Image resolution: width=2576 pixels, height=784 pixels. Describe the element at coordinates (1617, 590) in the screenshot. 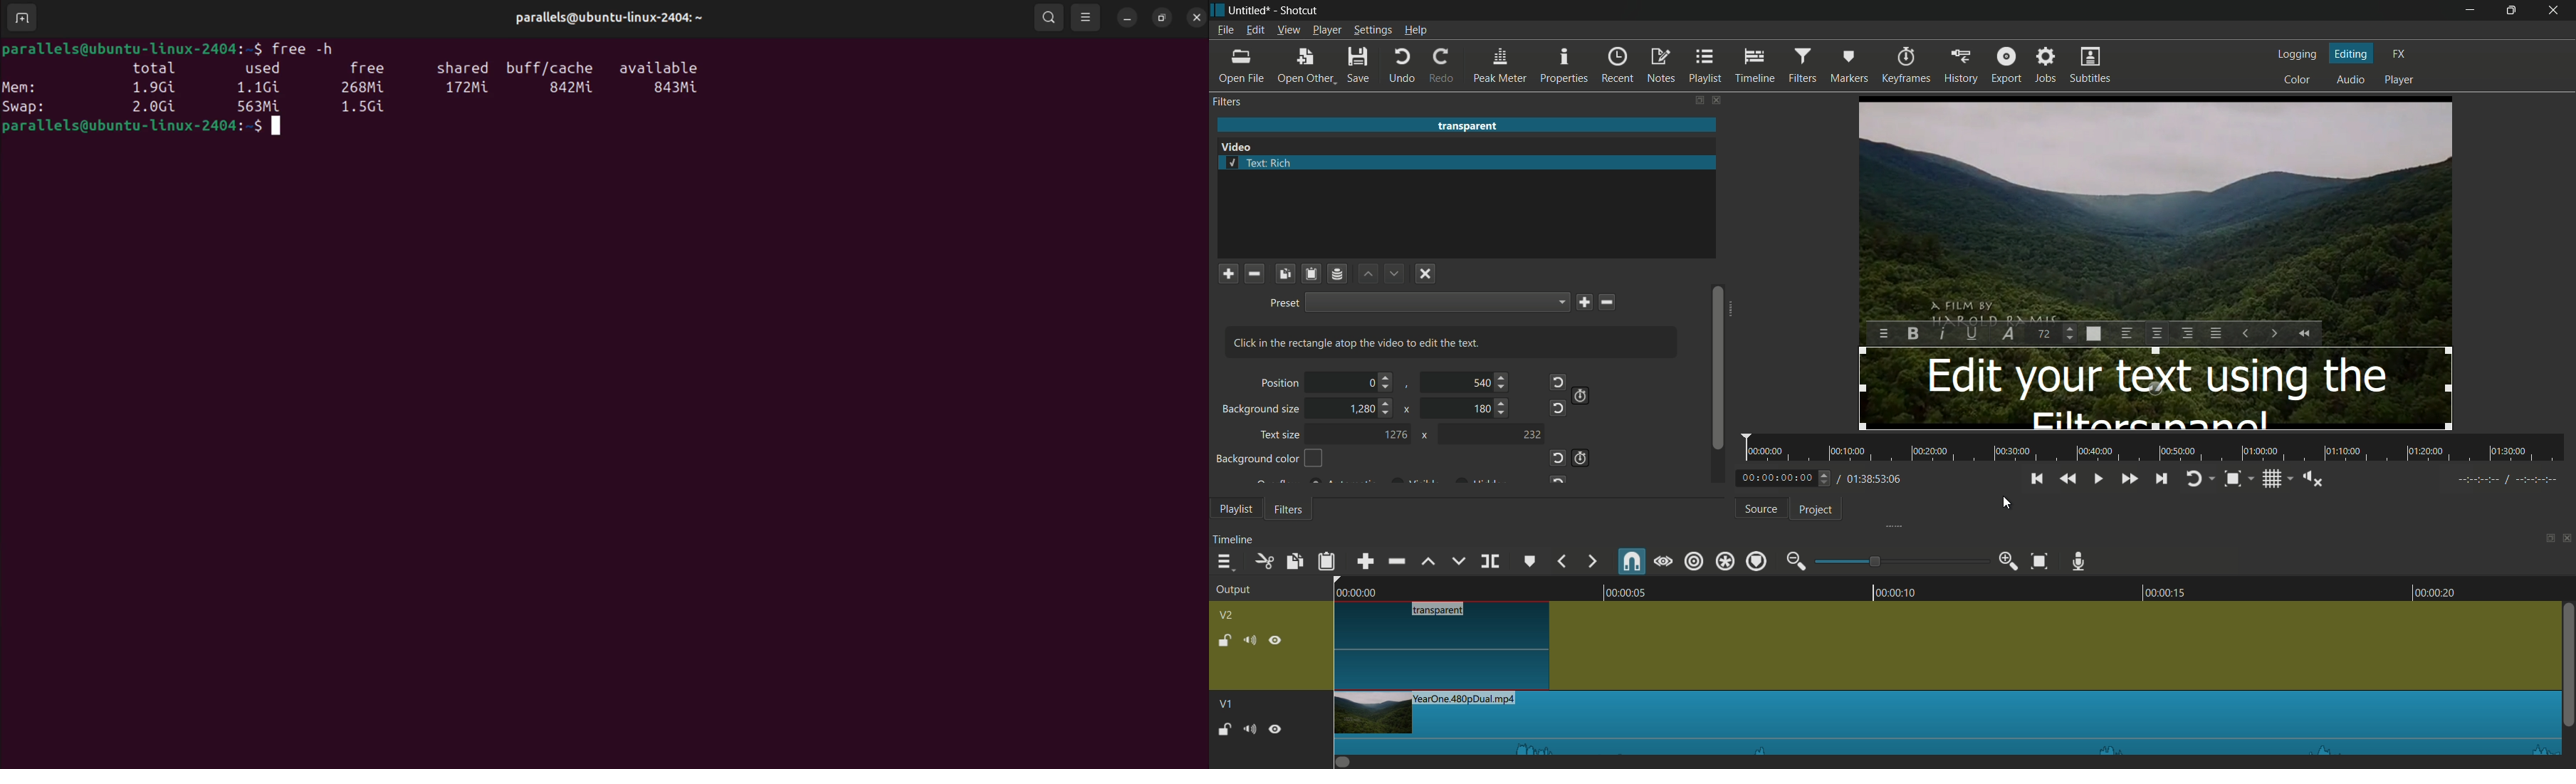

I see `00:00:05` at that location.